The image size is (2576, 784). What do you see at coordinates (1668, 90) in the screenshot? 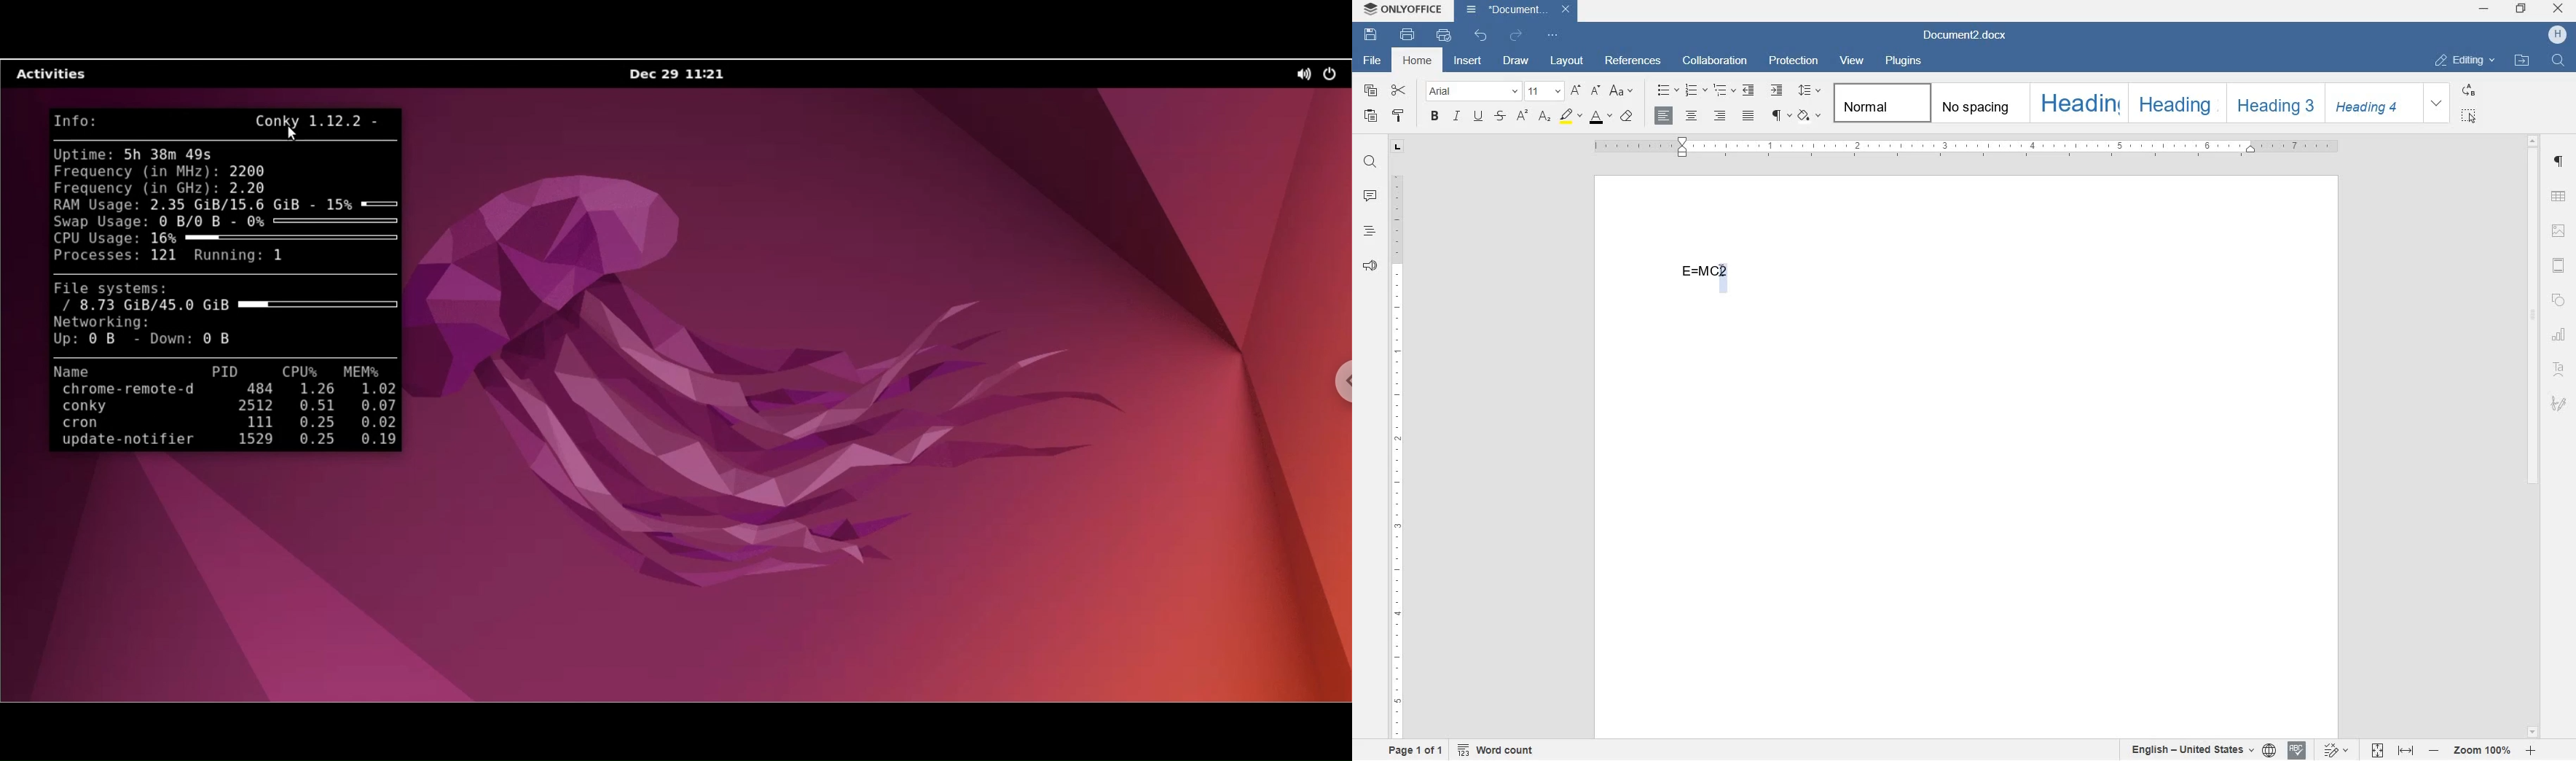
I see `bullets` at bounding box center [1668, 90].